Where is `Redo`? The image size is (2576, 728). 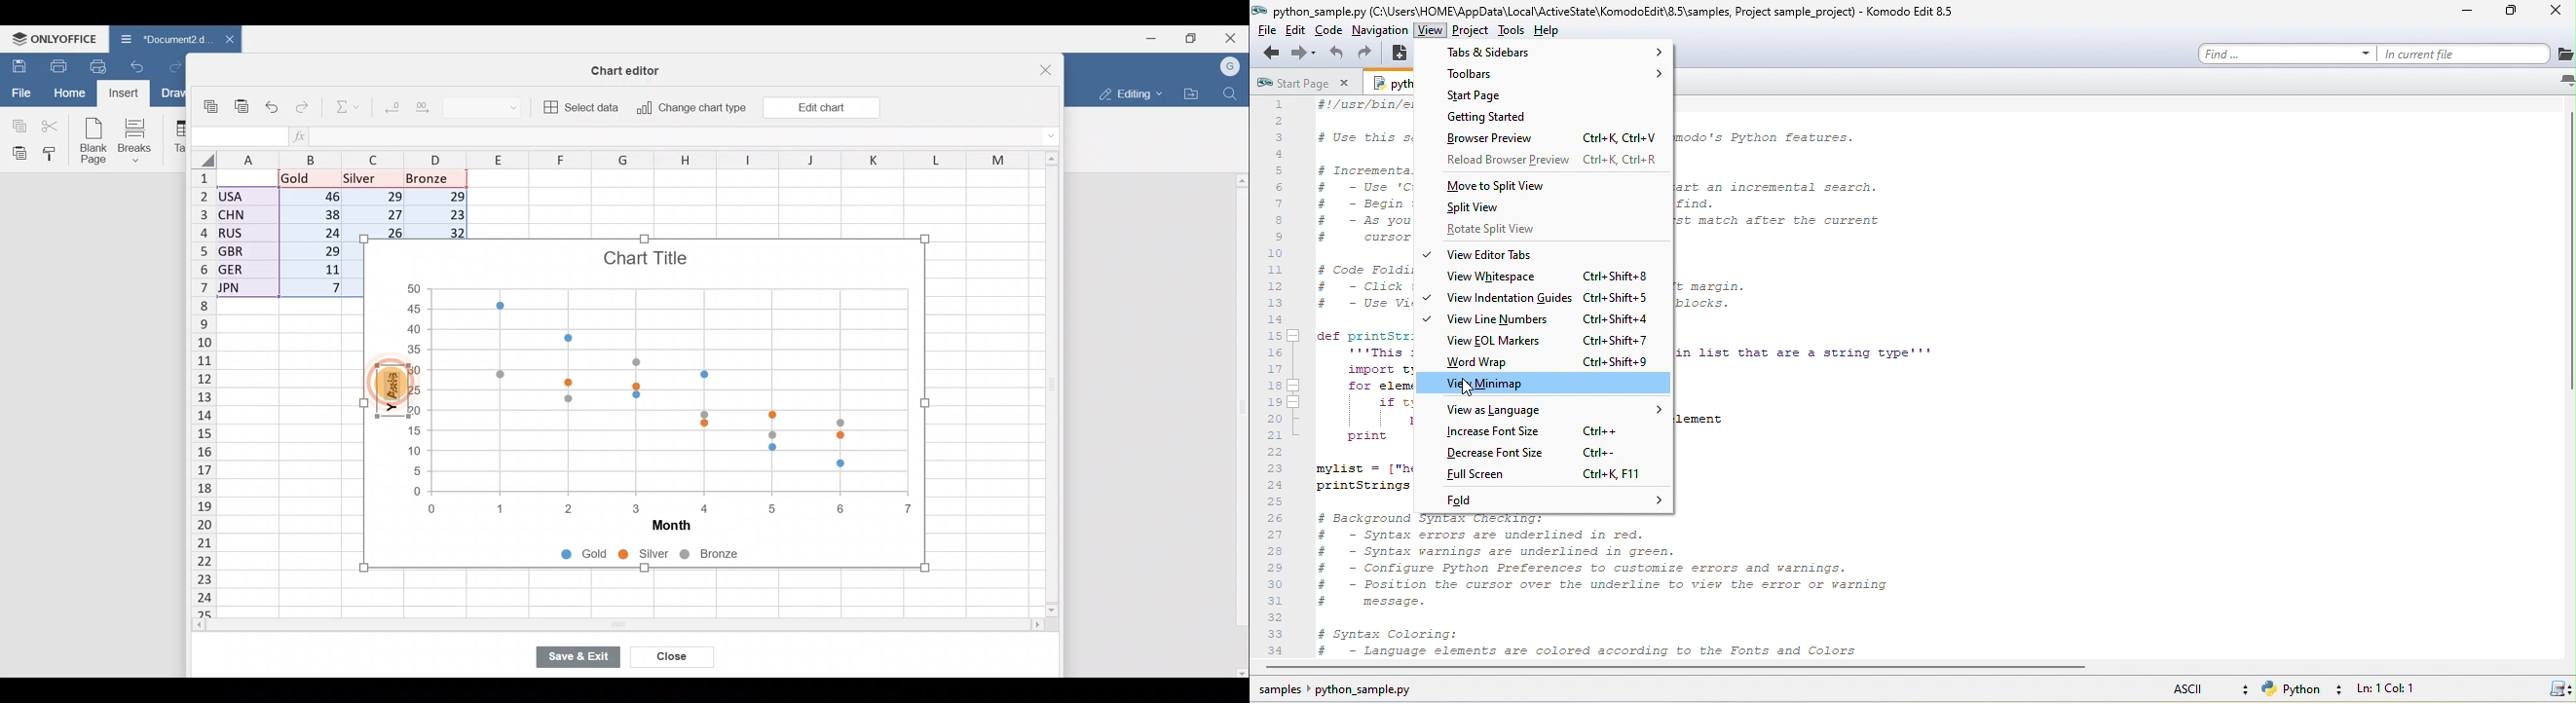
Redo is located at coordinates (305, 104).